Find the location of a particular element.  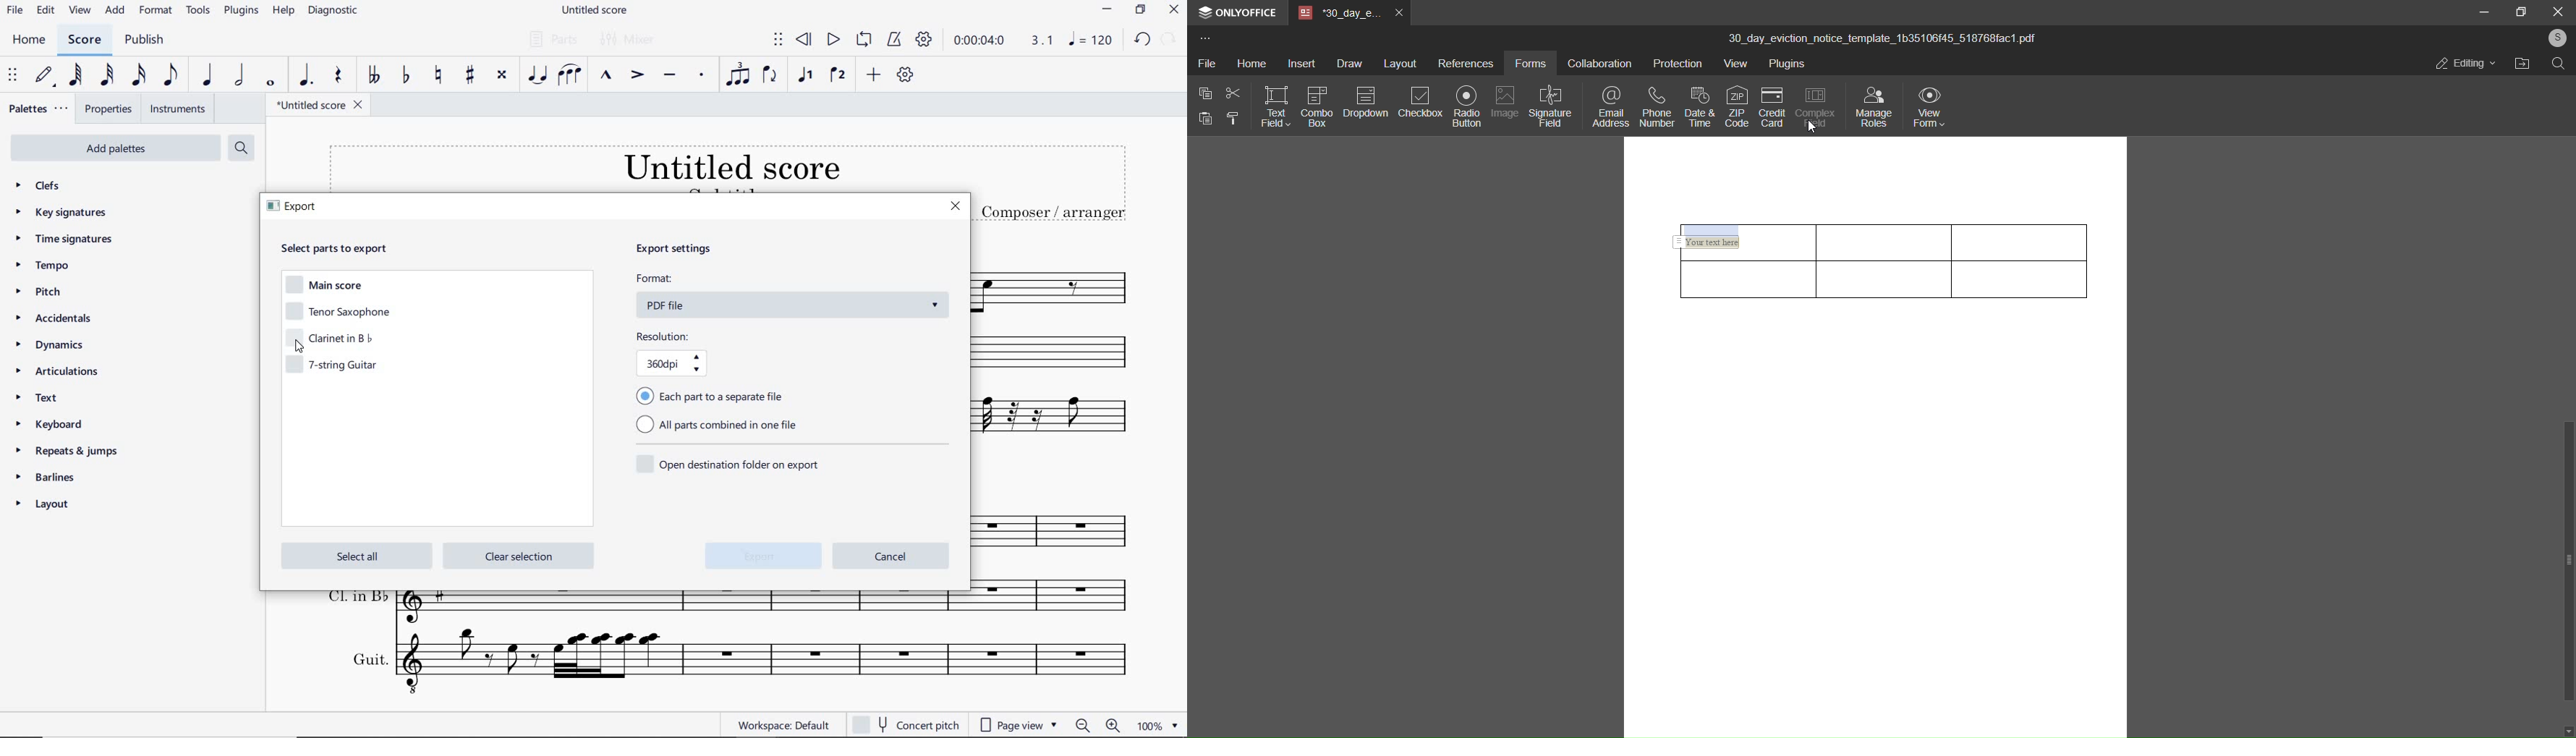

REWIND is located at coordinates (806, 40).